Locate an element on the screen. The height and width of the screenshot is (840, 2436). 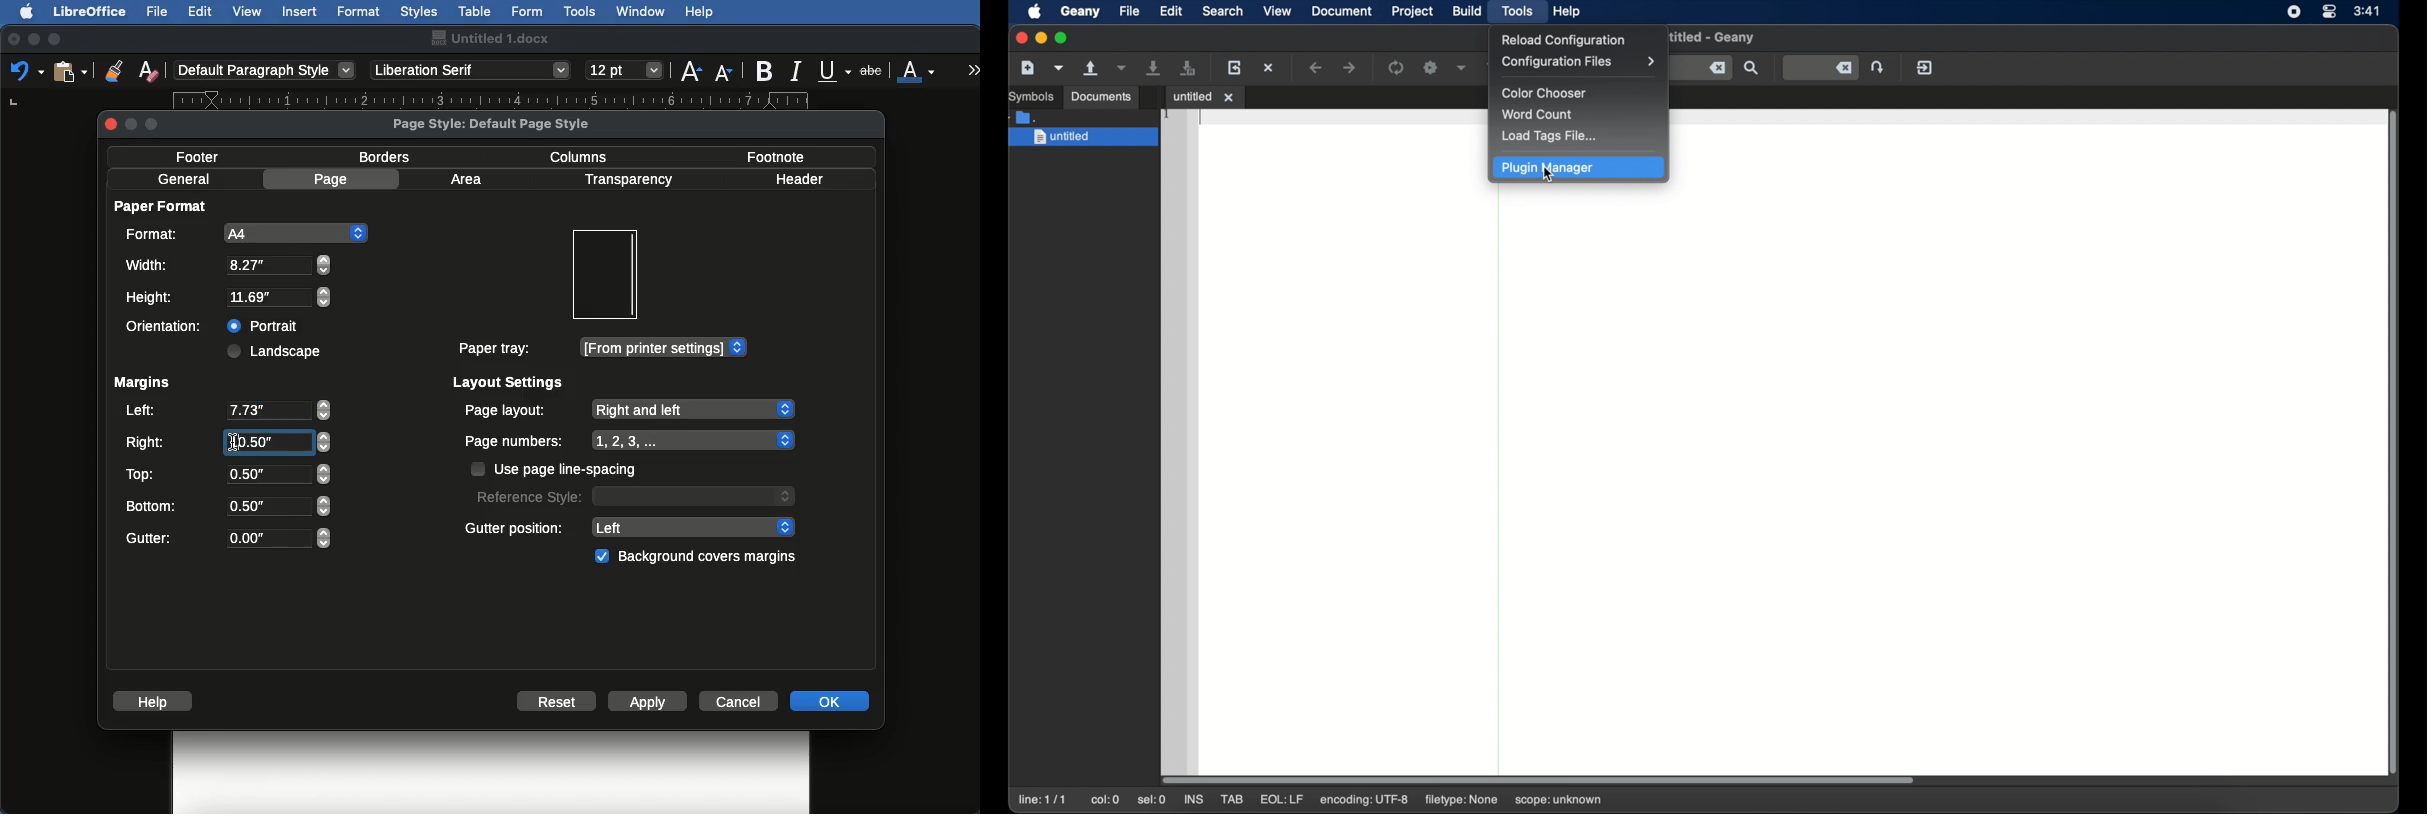
scope: unknown is located at coordinates (1559, 800).